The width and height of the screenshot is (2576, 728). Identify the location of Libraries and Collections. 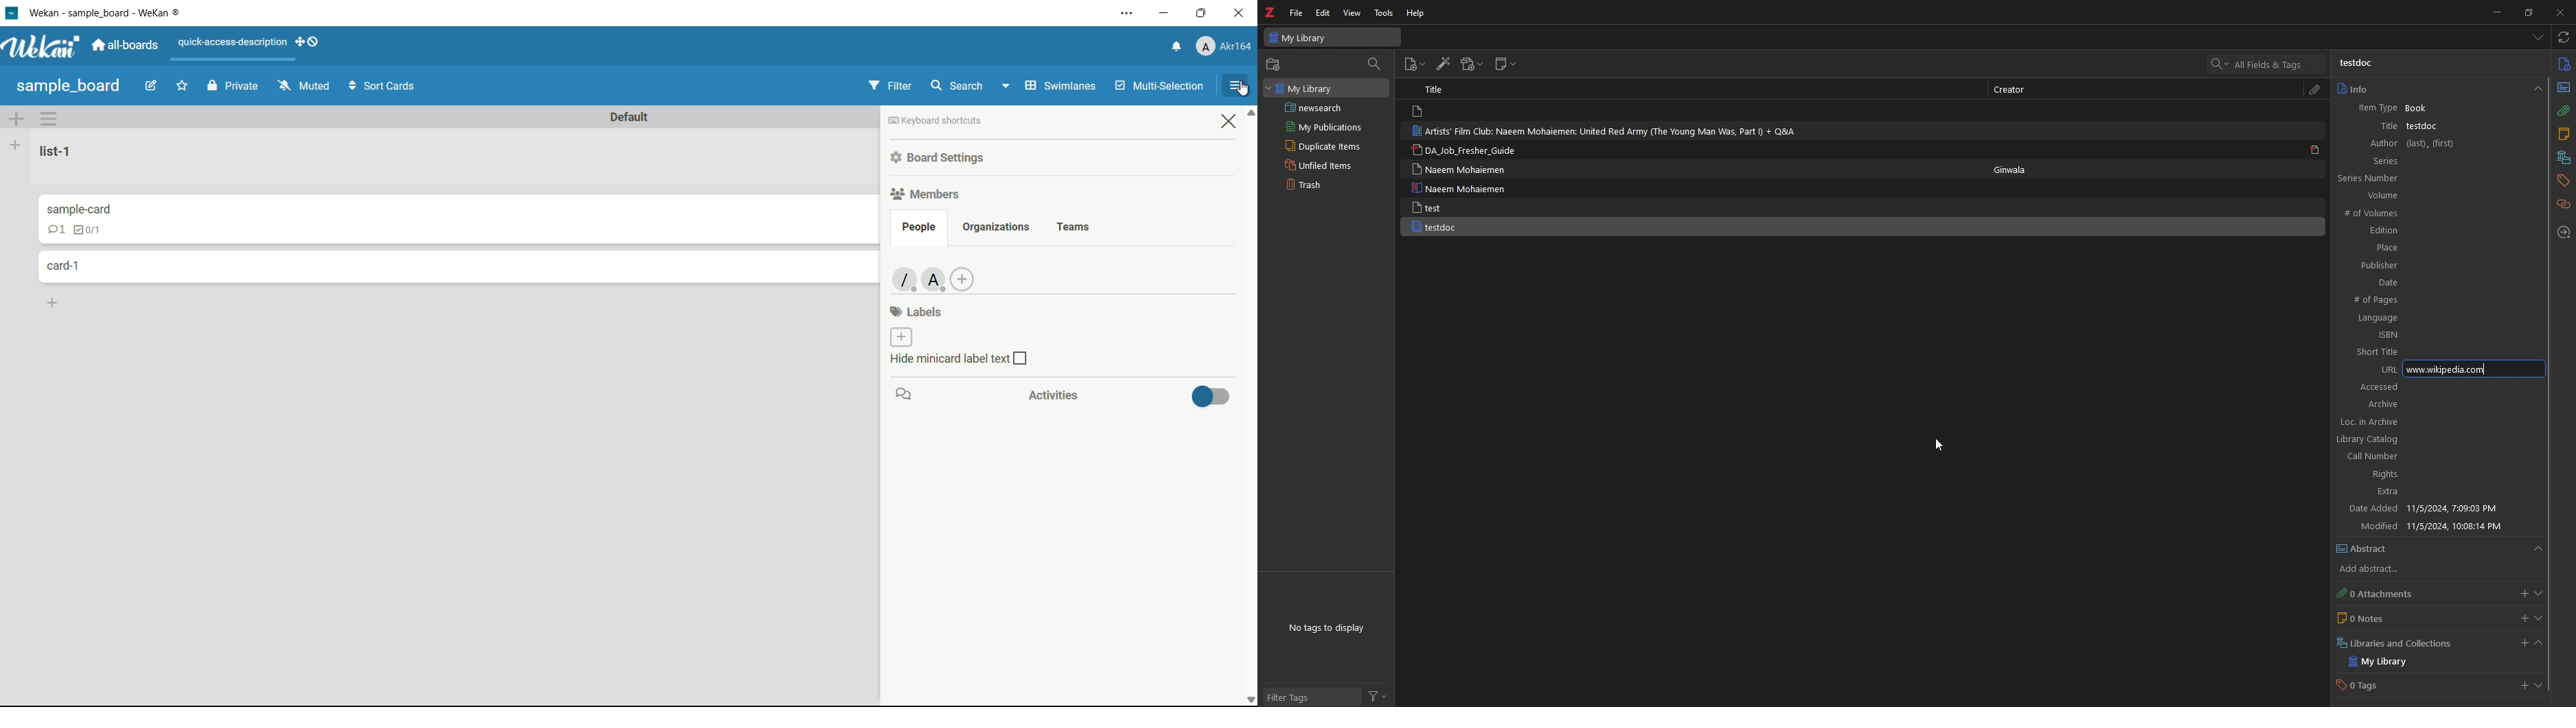
(2400, 643).